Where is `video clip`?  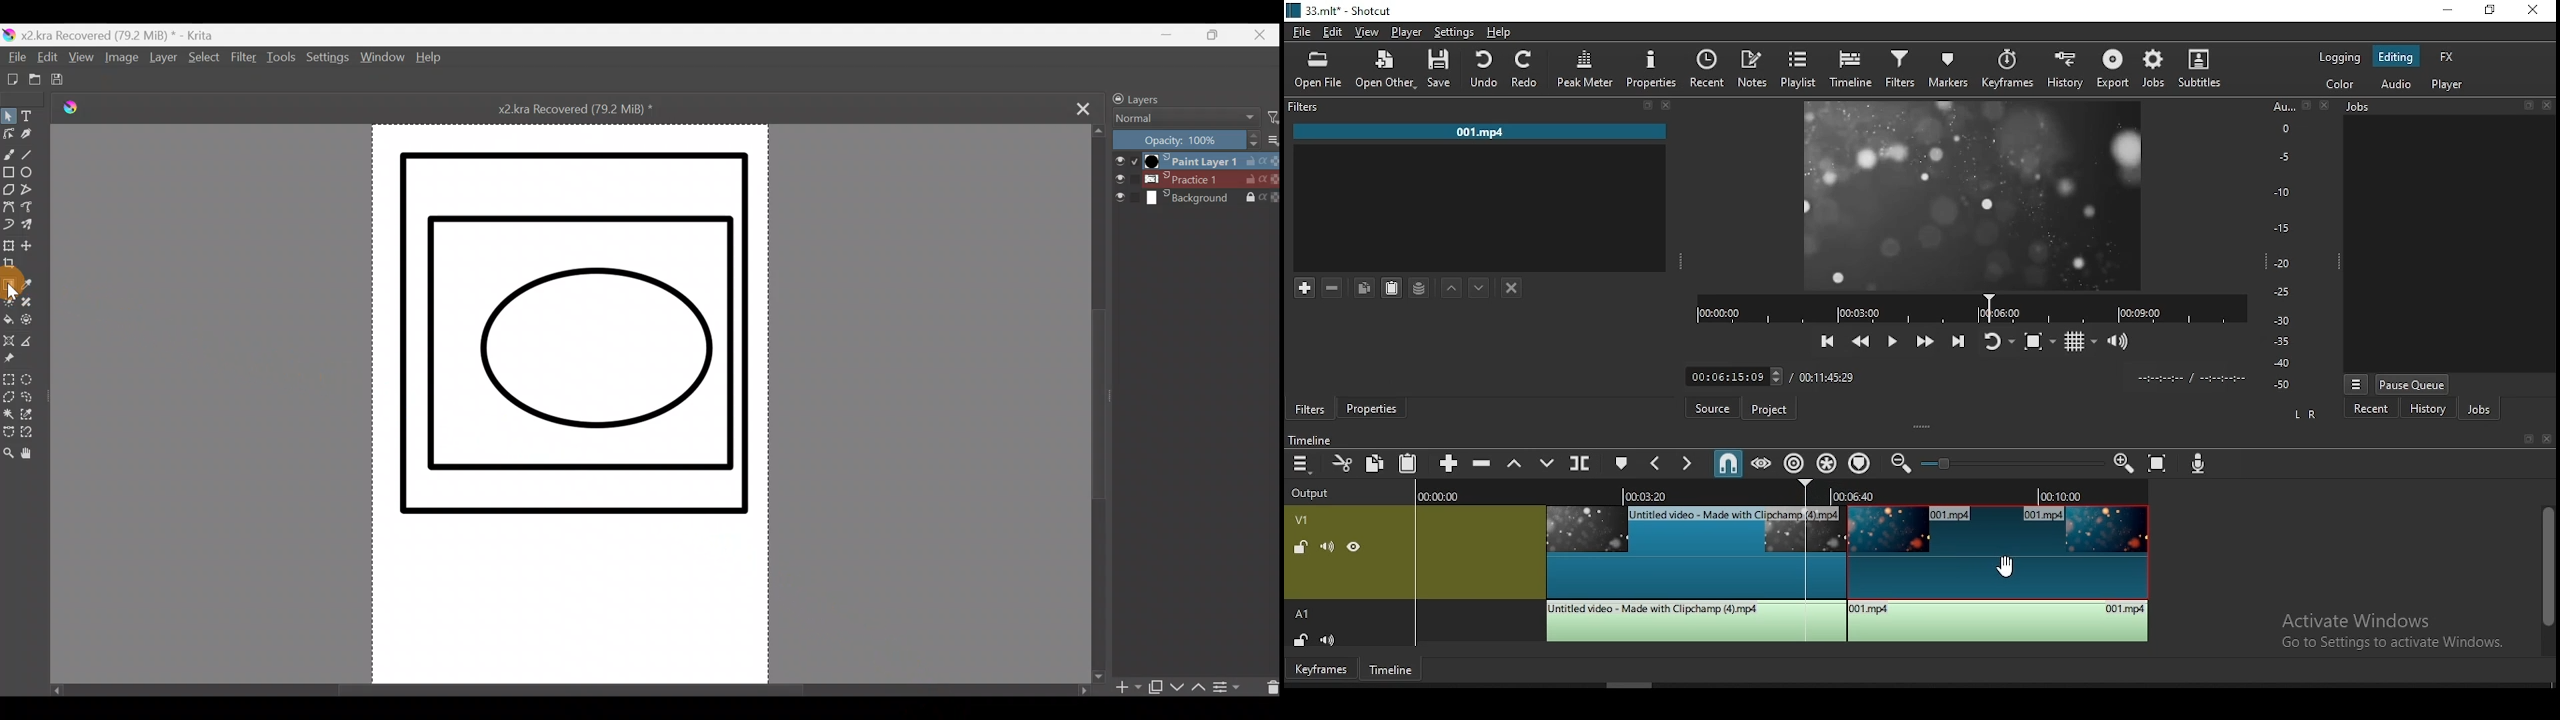 video clip is located at coordinates (1995, 553).